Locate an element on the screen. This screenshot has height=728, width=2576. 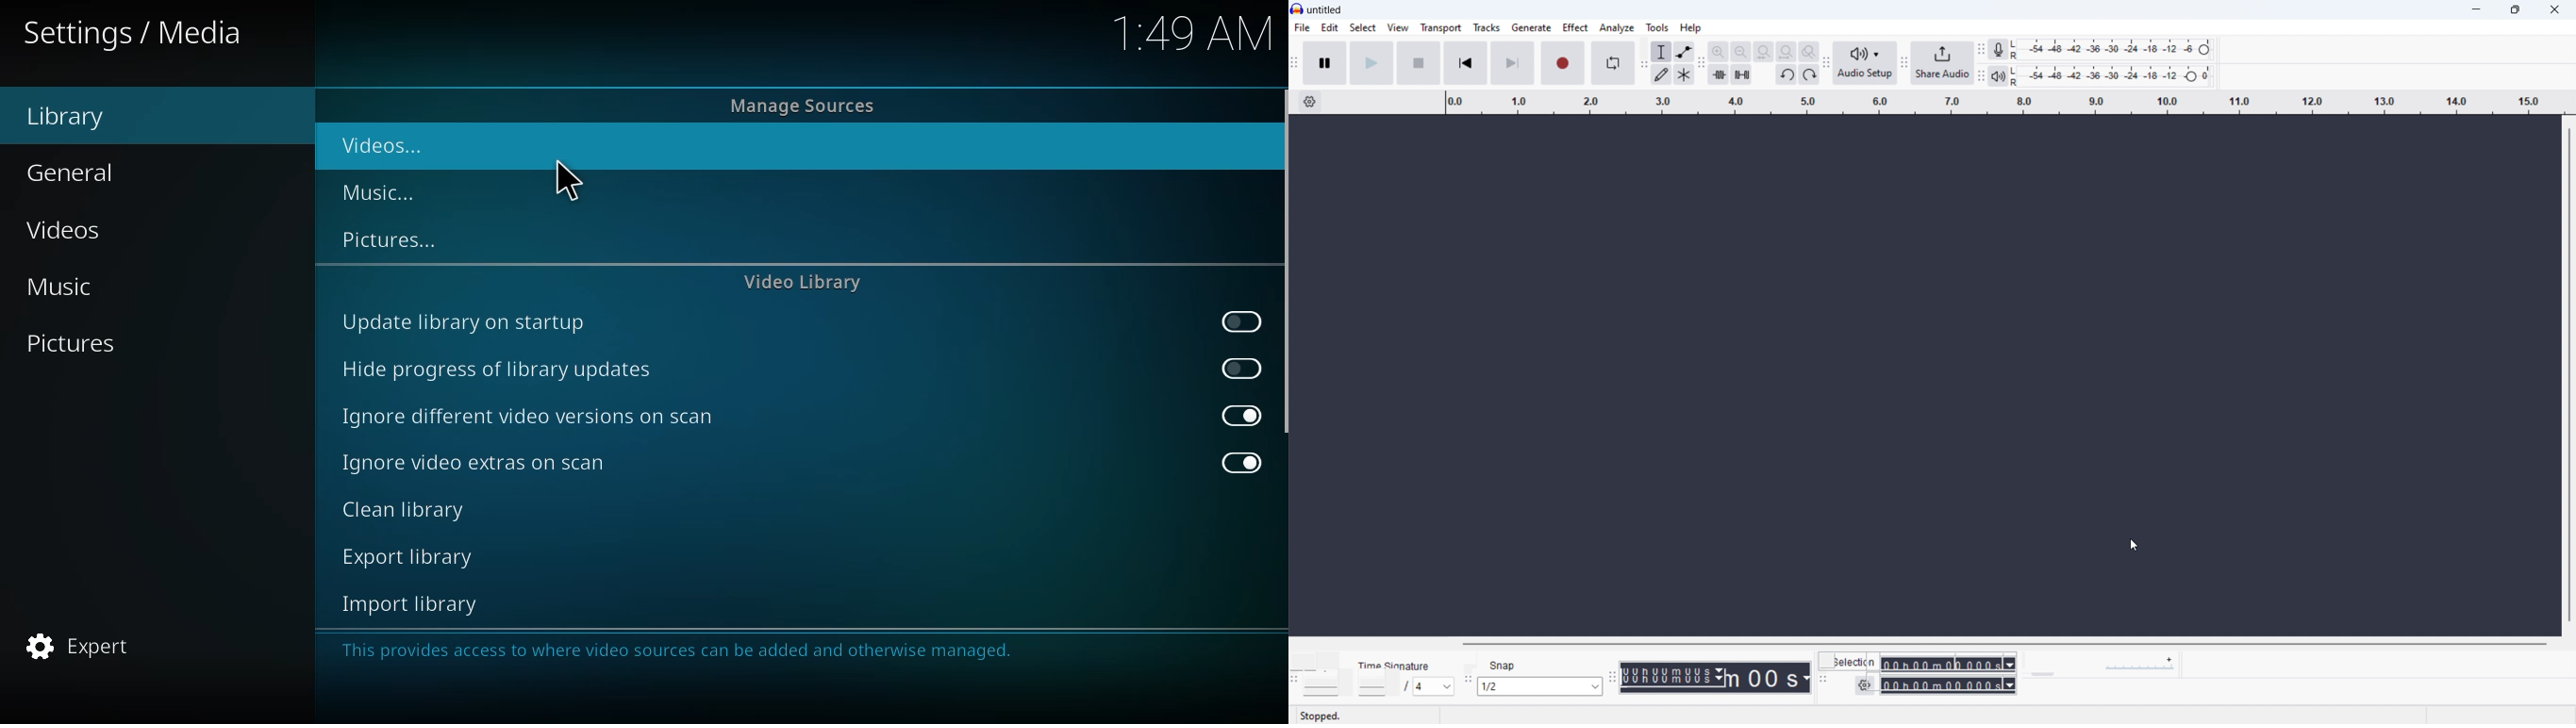
share audio is located at coordinates (1942, 63).